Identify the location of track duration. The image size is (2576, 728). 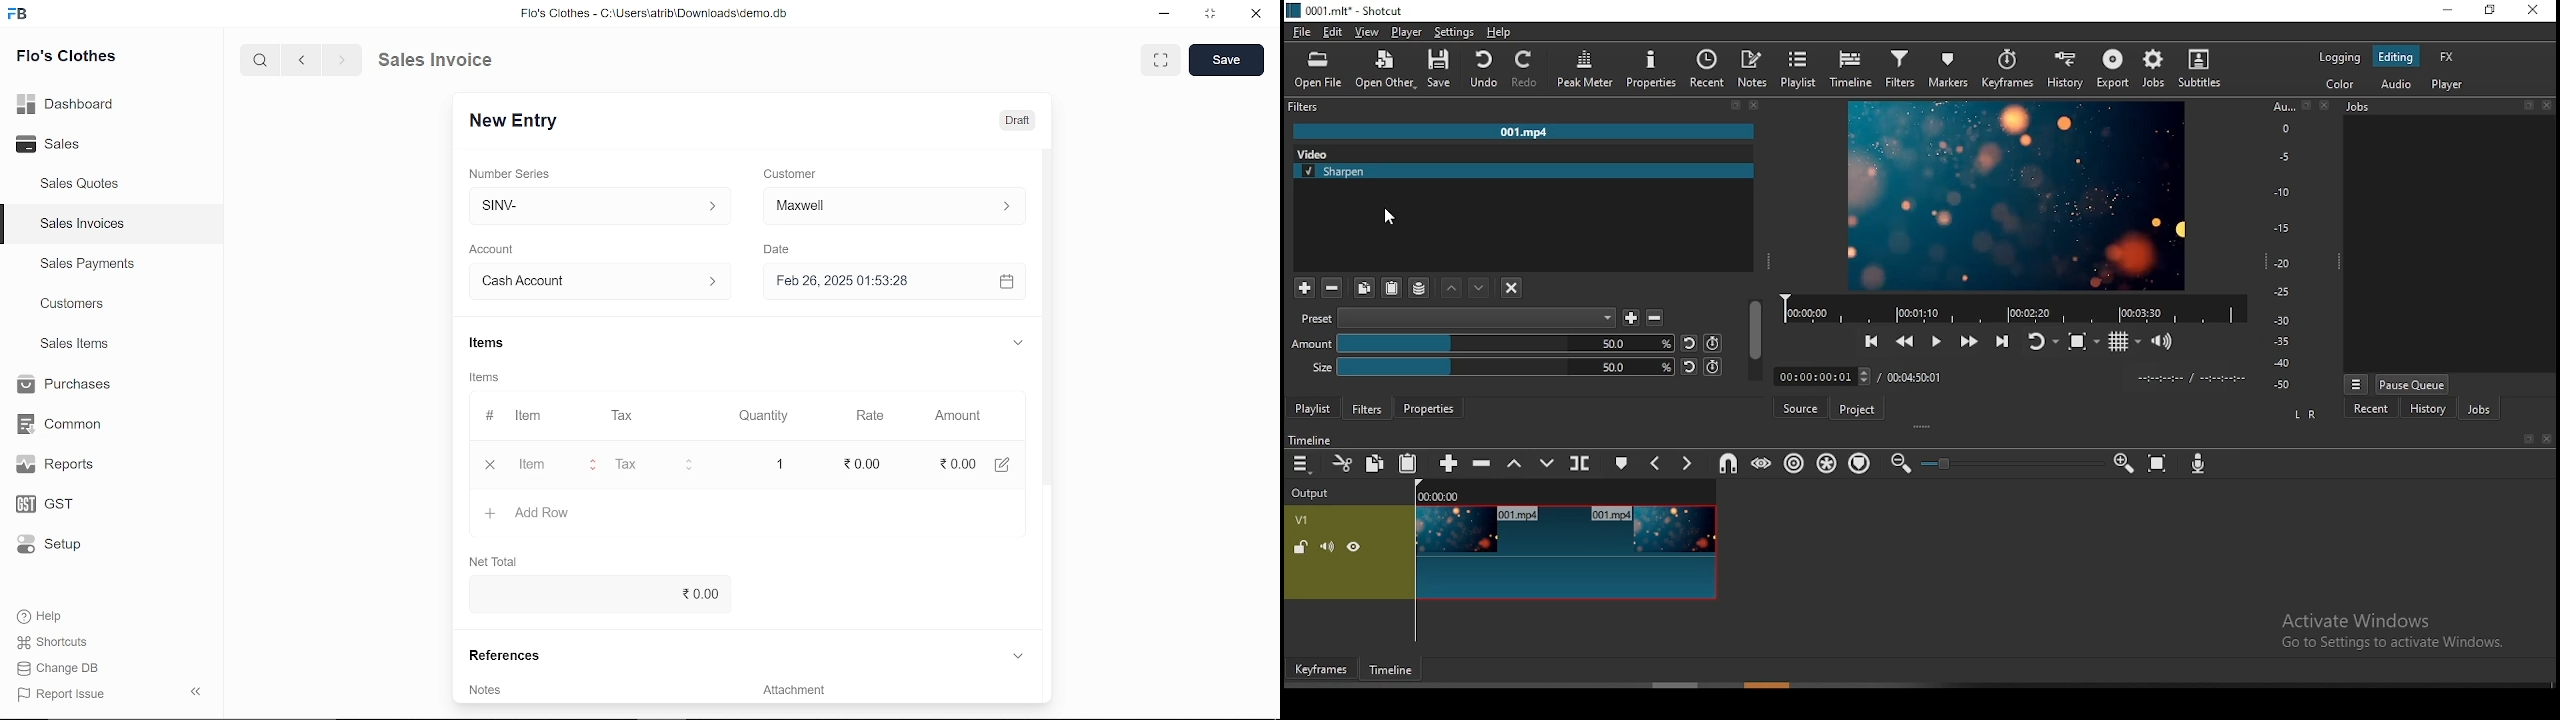
(1915, 377).